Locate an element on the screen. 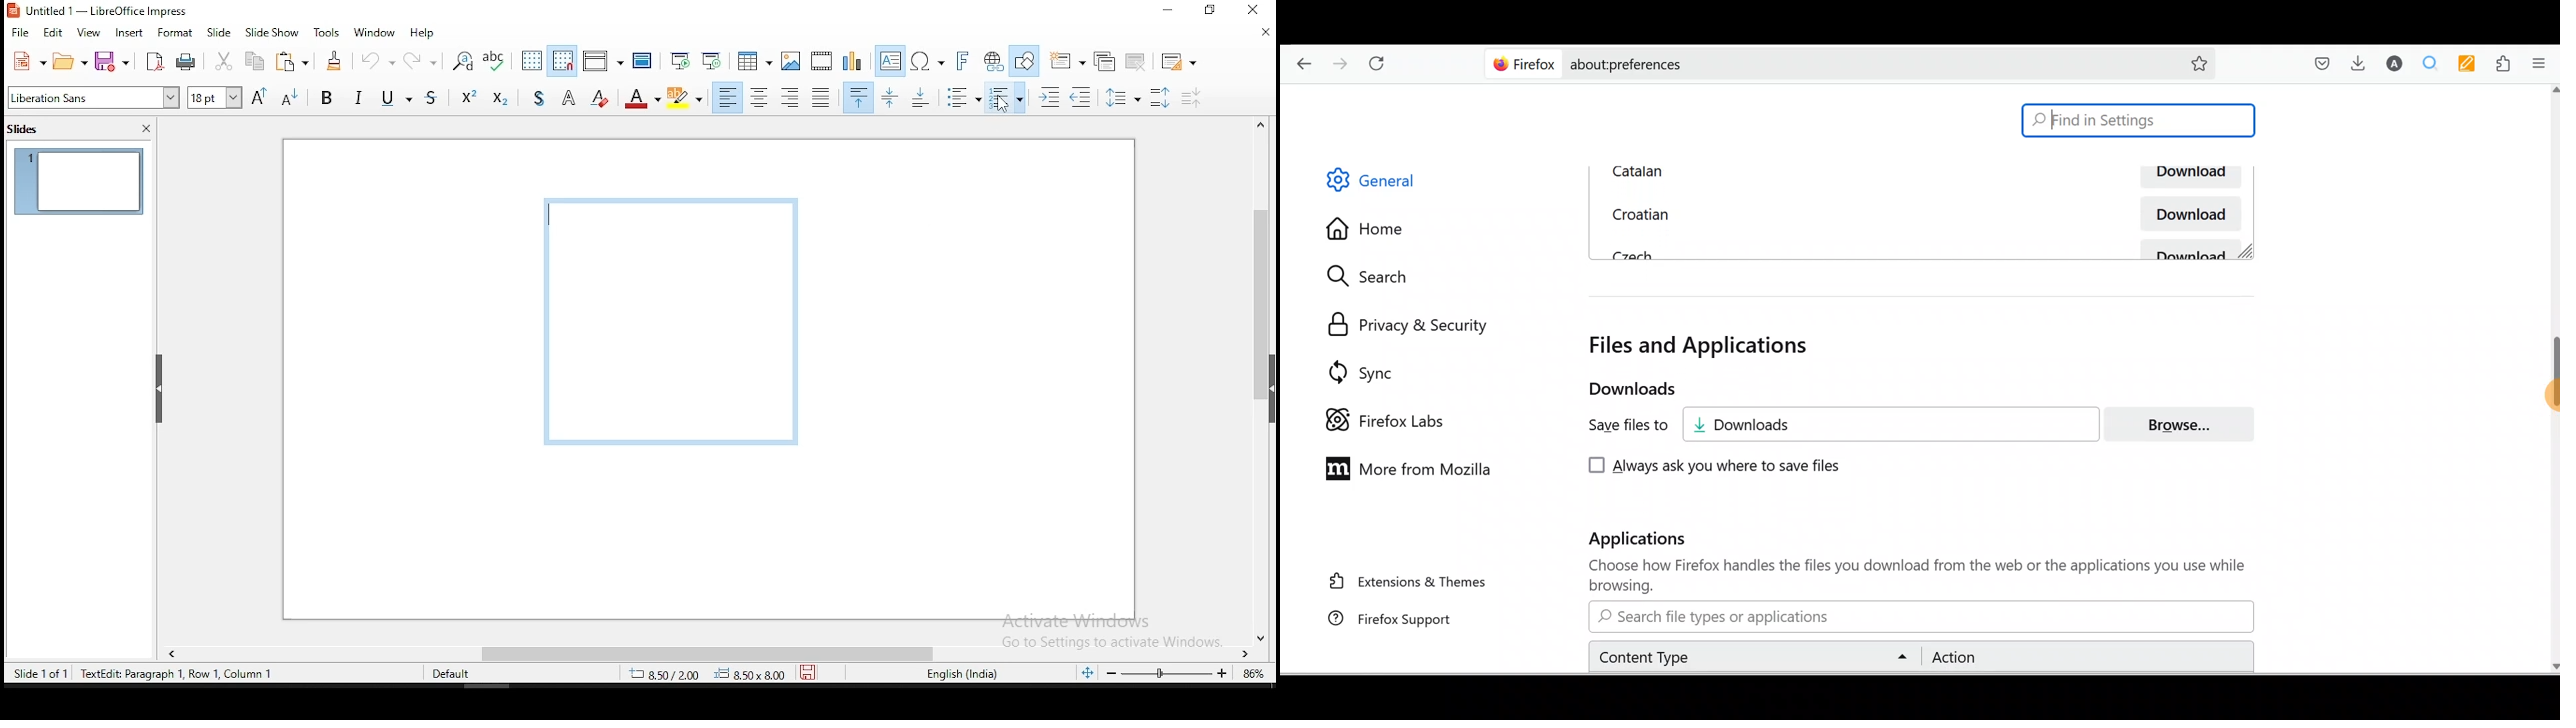 The height and width of the screenshot is (728, 2576). slides is located at coordinates (26, 130).